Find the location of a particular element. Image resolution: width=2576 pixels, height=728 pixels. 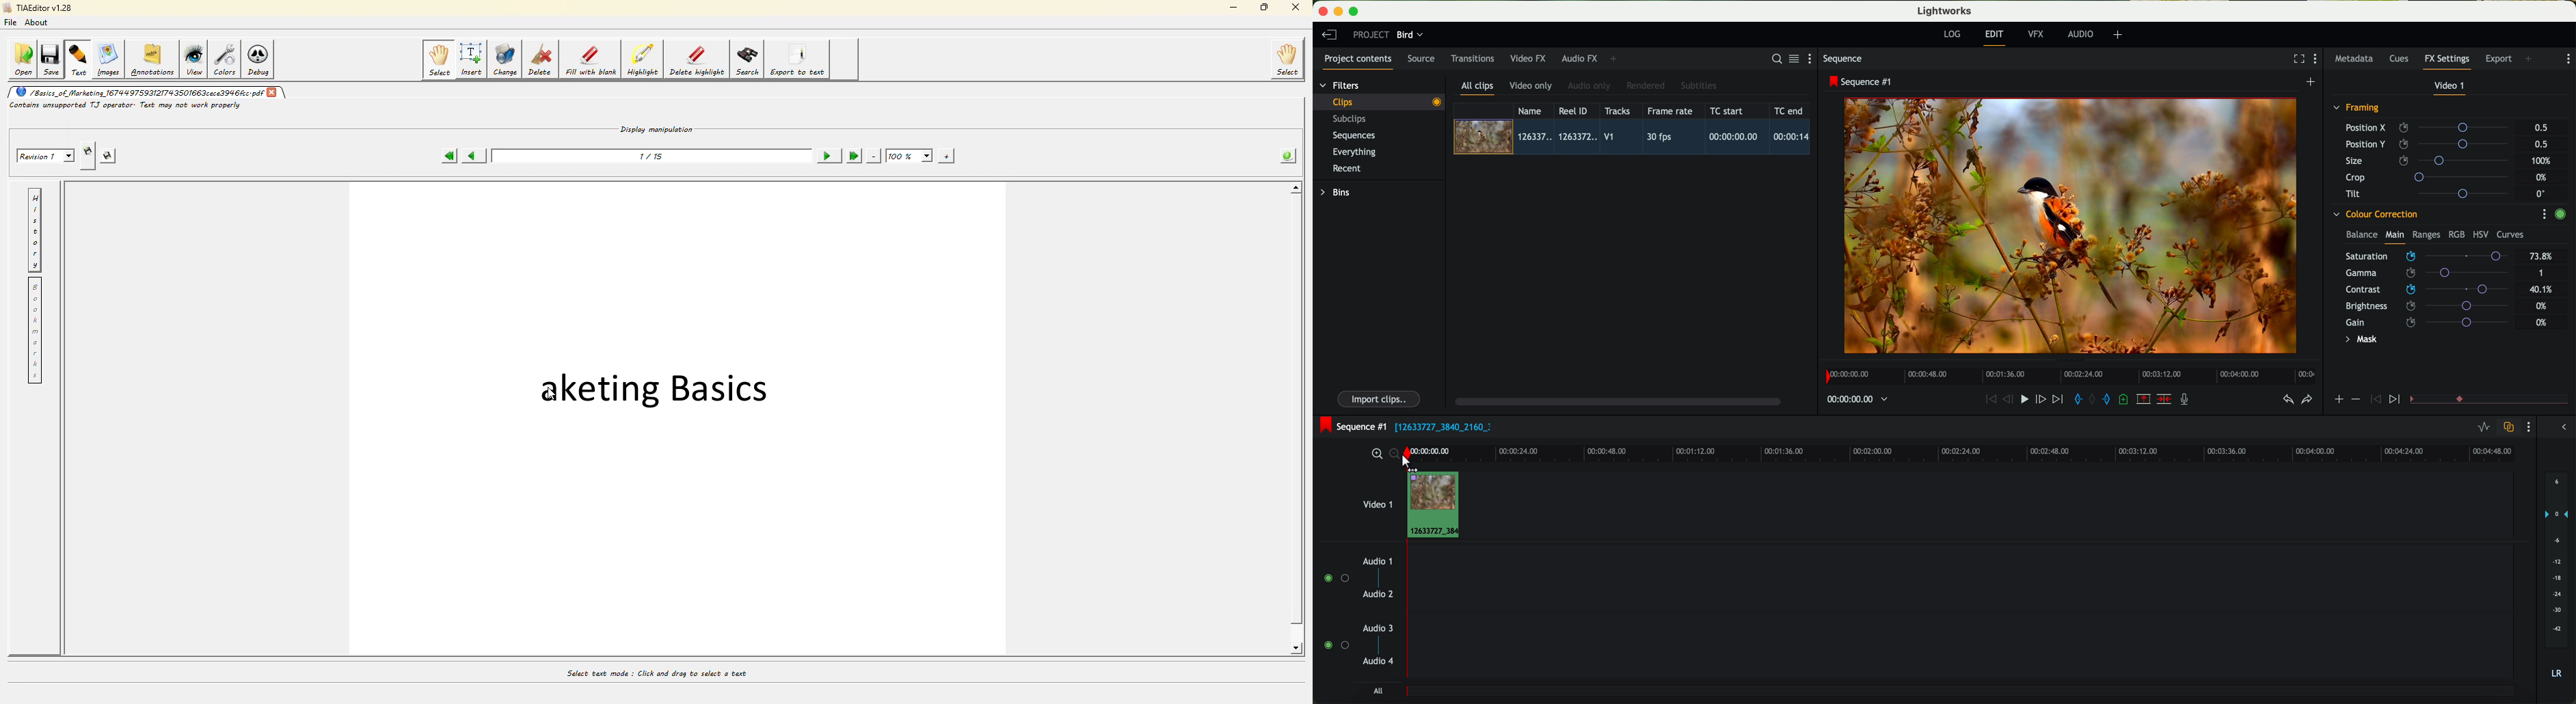

audio output level (d/B) is located at coordinates (2558, 578).